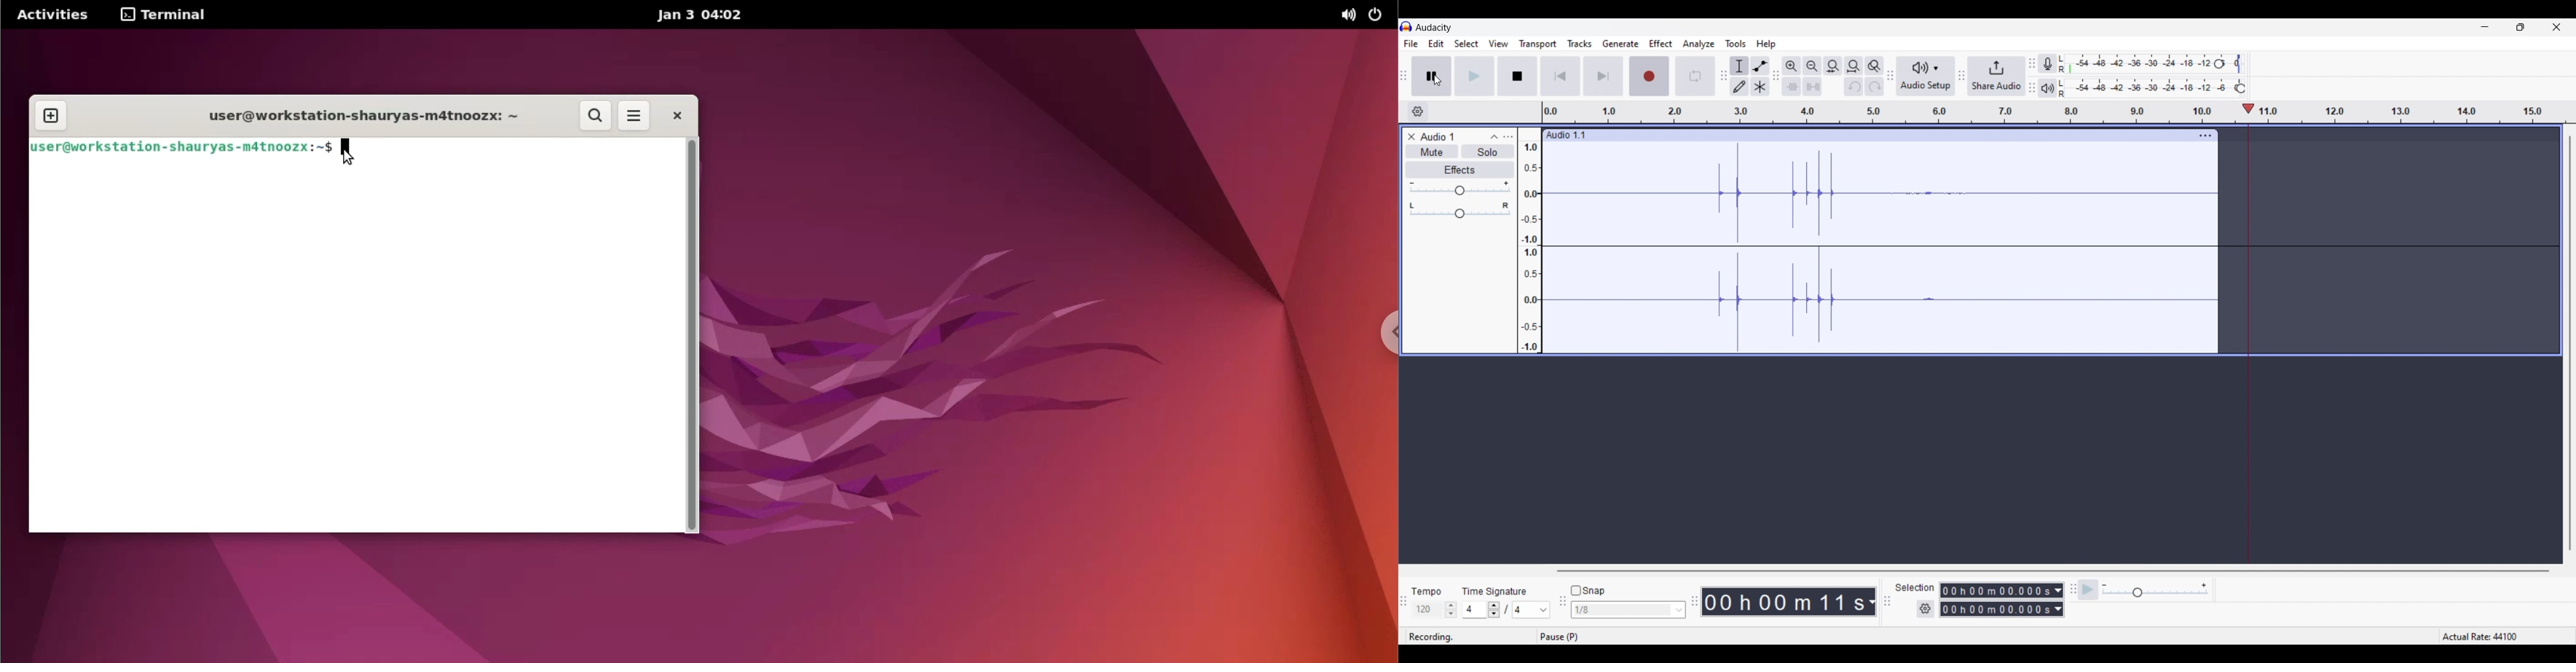 The image size is (2576, 672). What do you see at coordinates (1997, 600) in the screenshot?
I see `Selection duration` at bounding box center [1997, 600].